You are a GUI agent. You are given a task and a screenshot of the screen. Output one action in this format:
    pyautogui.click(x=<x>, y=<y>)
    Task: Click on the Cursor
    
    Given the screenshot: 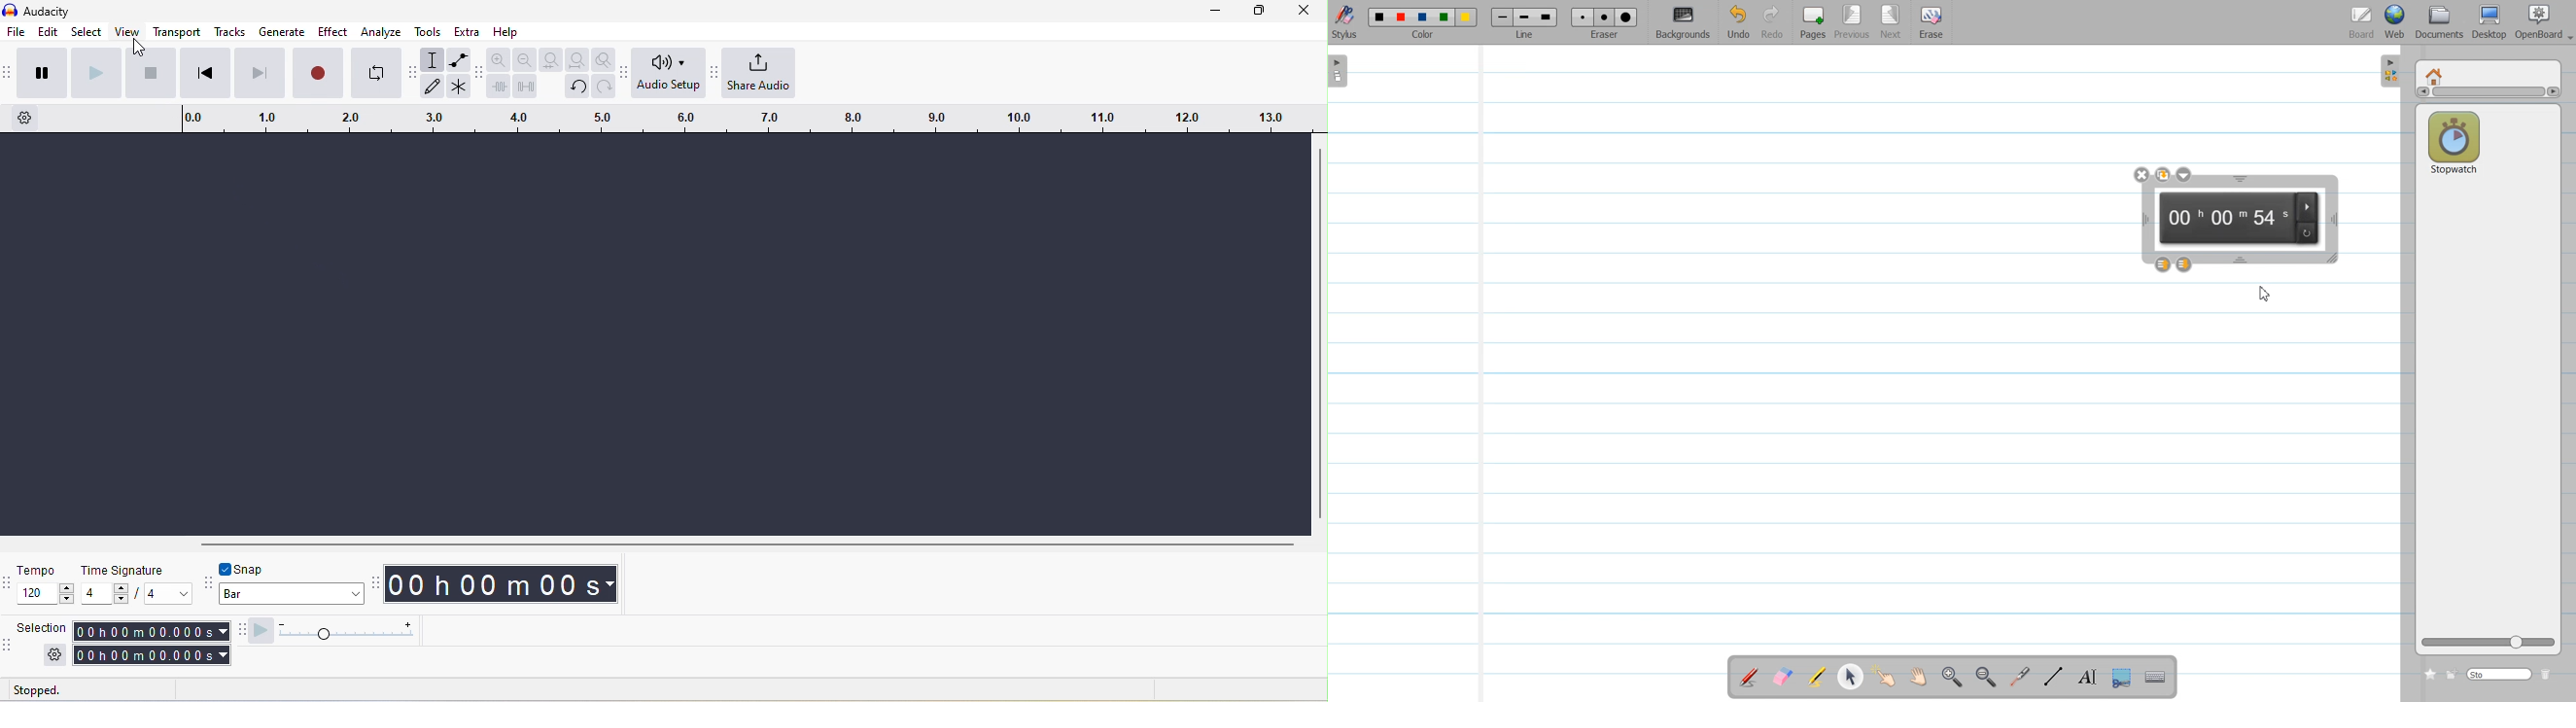 What is the action you would take?
    pyautogui.click(x=2263, y=292)
    